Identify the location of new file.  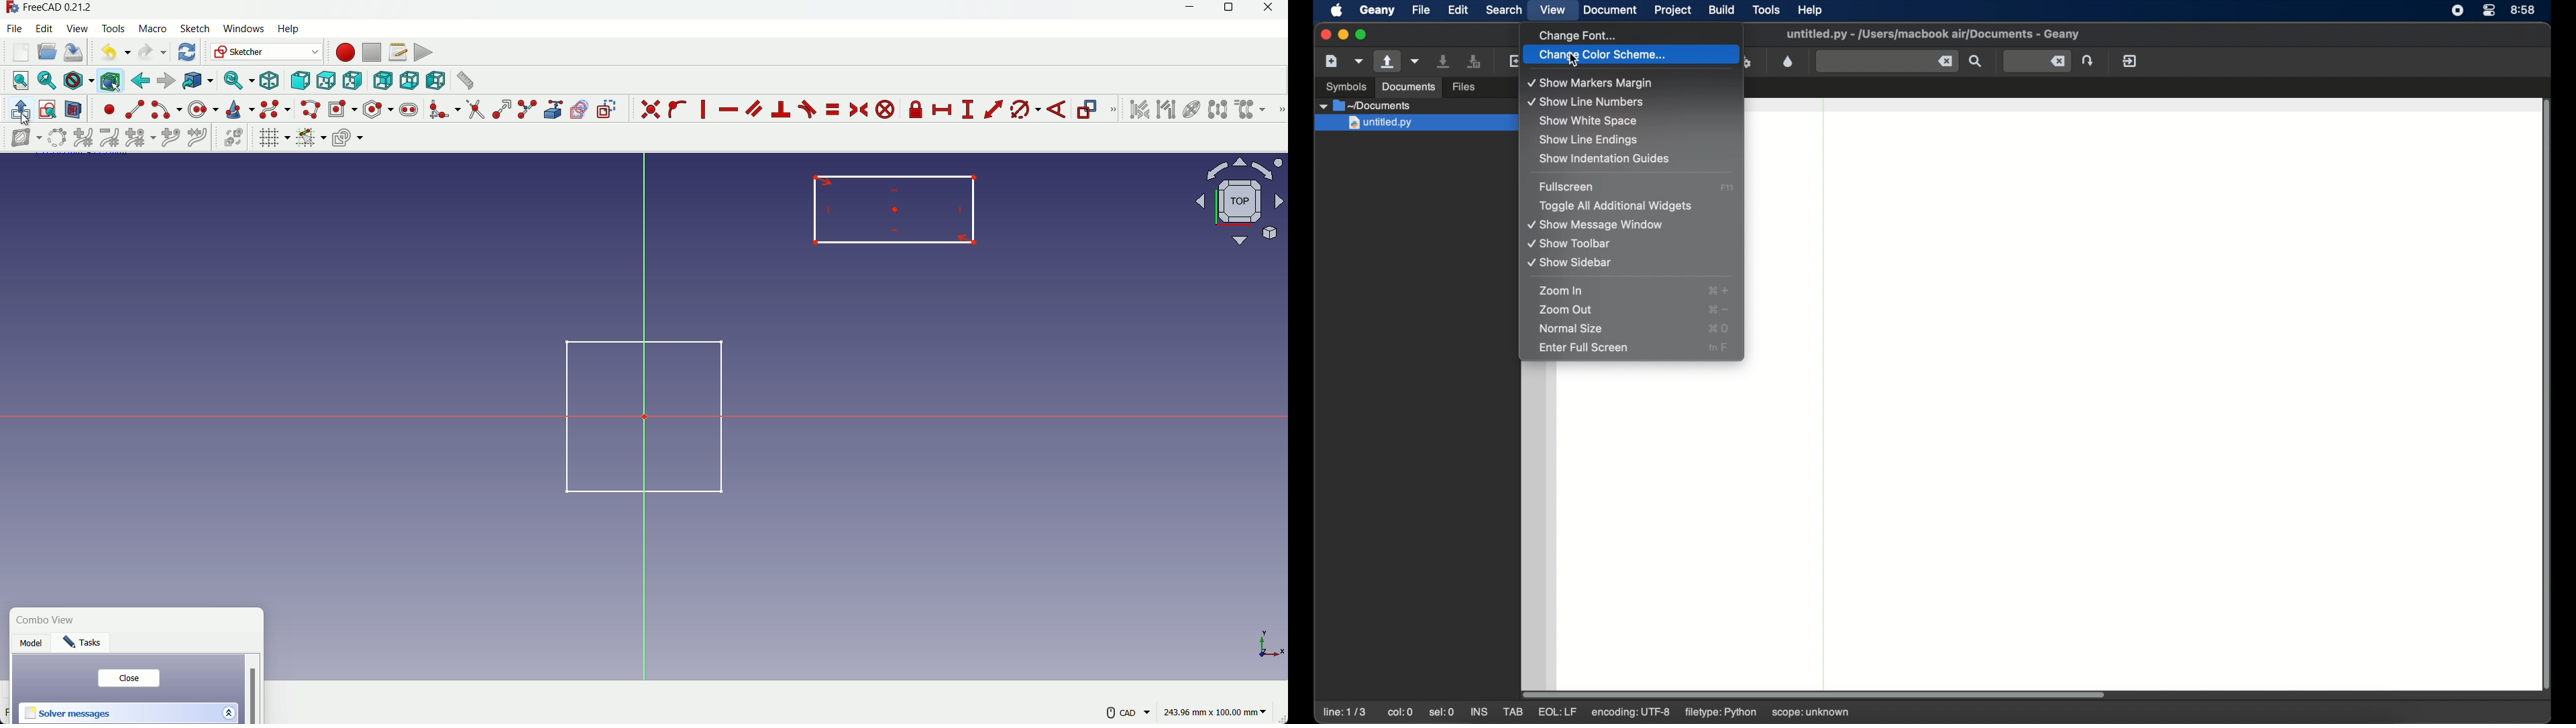
(21, 52).